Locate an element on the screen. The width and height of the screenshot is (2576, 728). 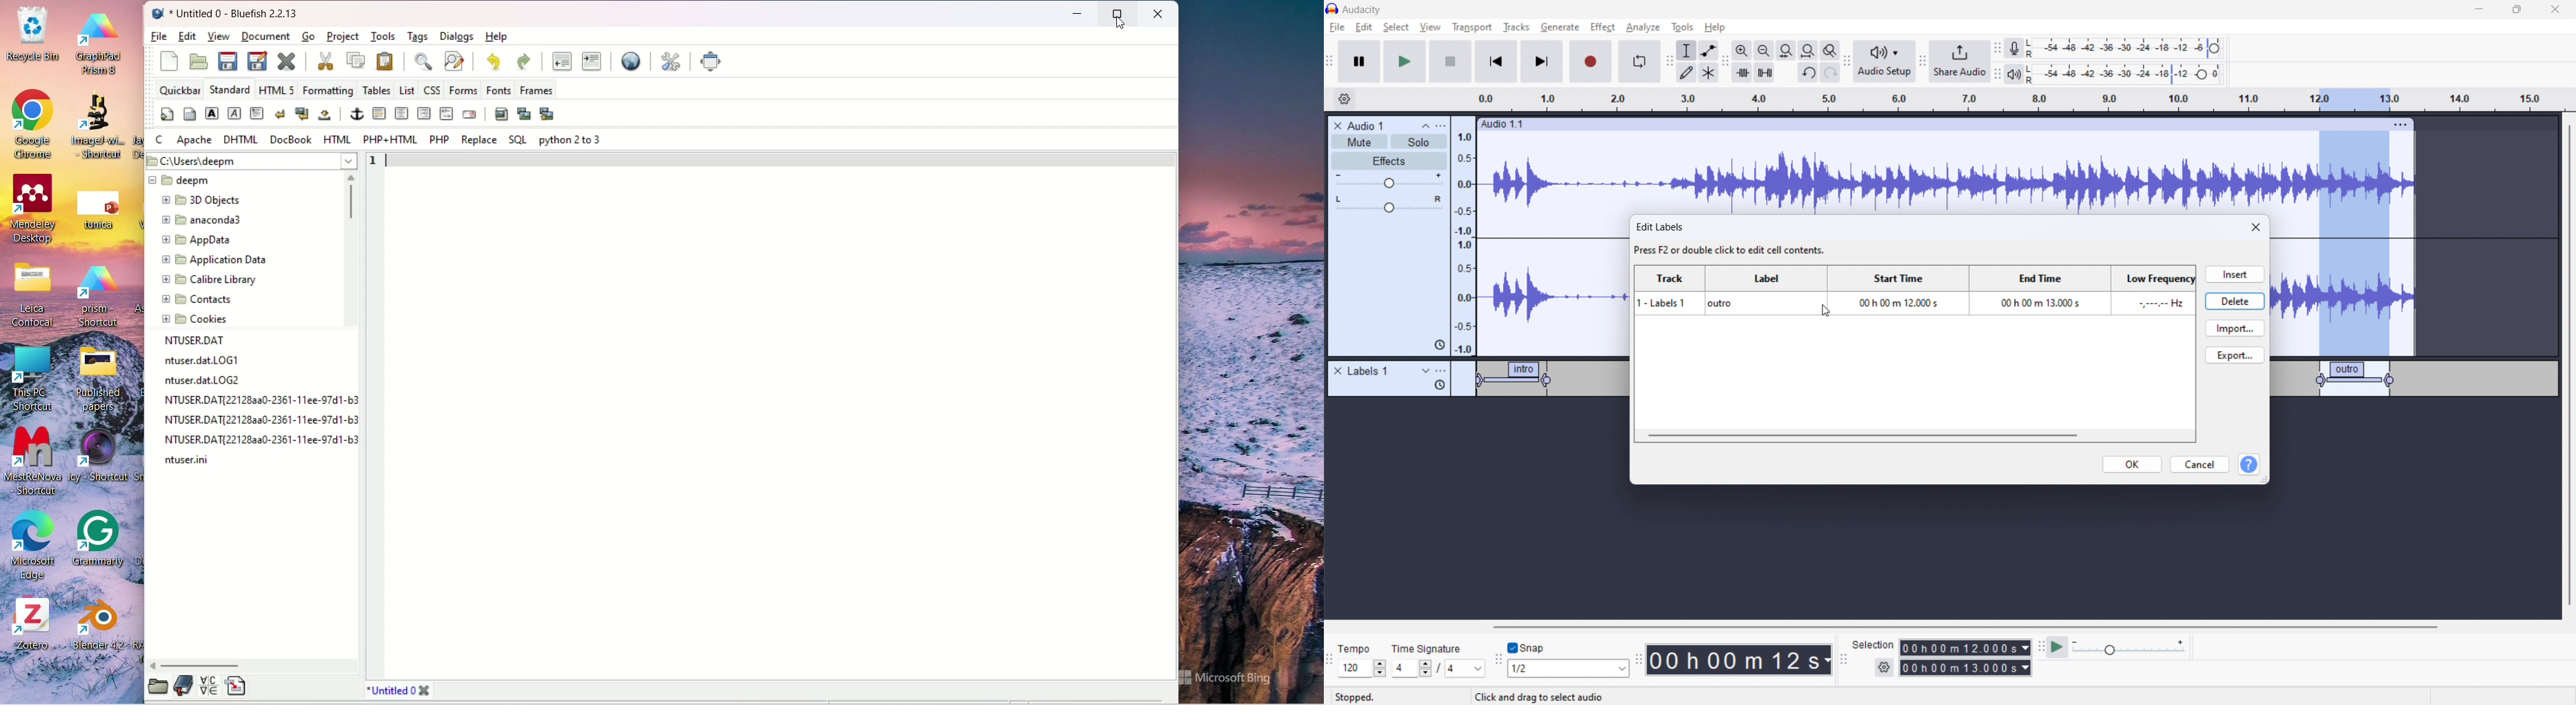
set project to width is located at coordinates (1808, 50).